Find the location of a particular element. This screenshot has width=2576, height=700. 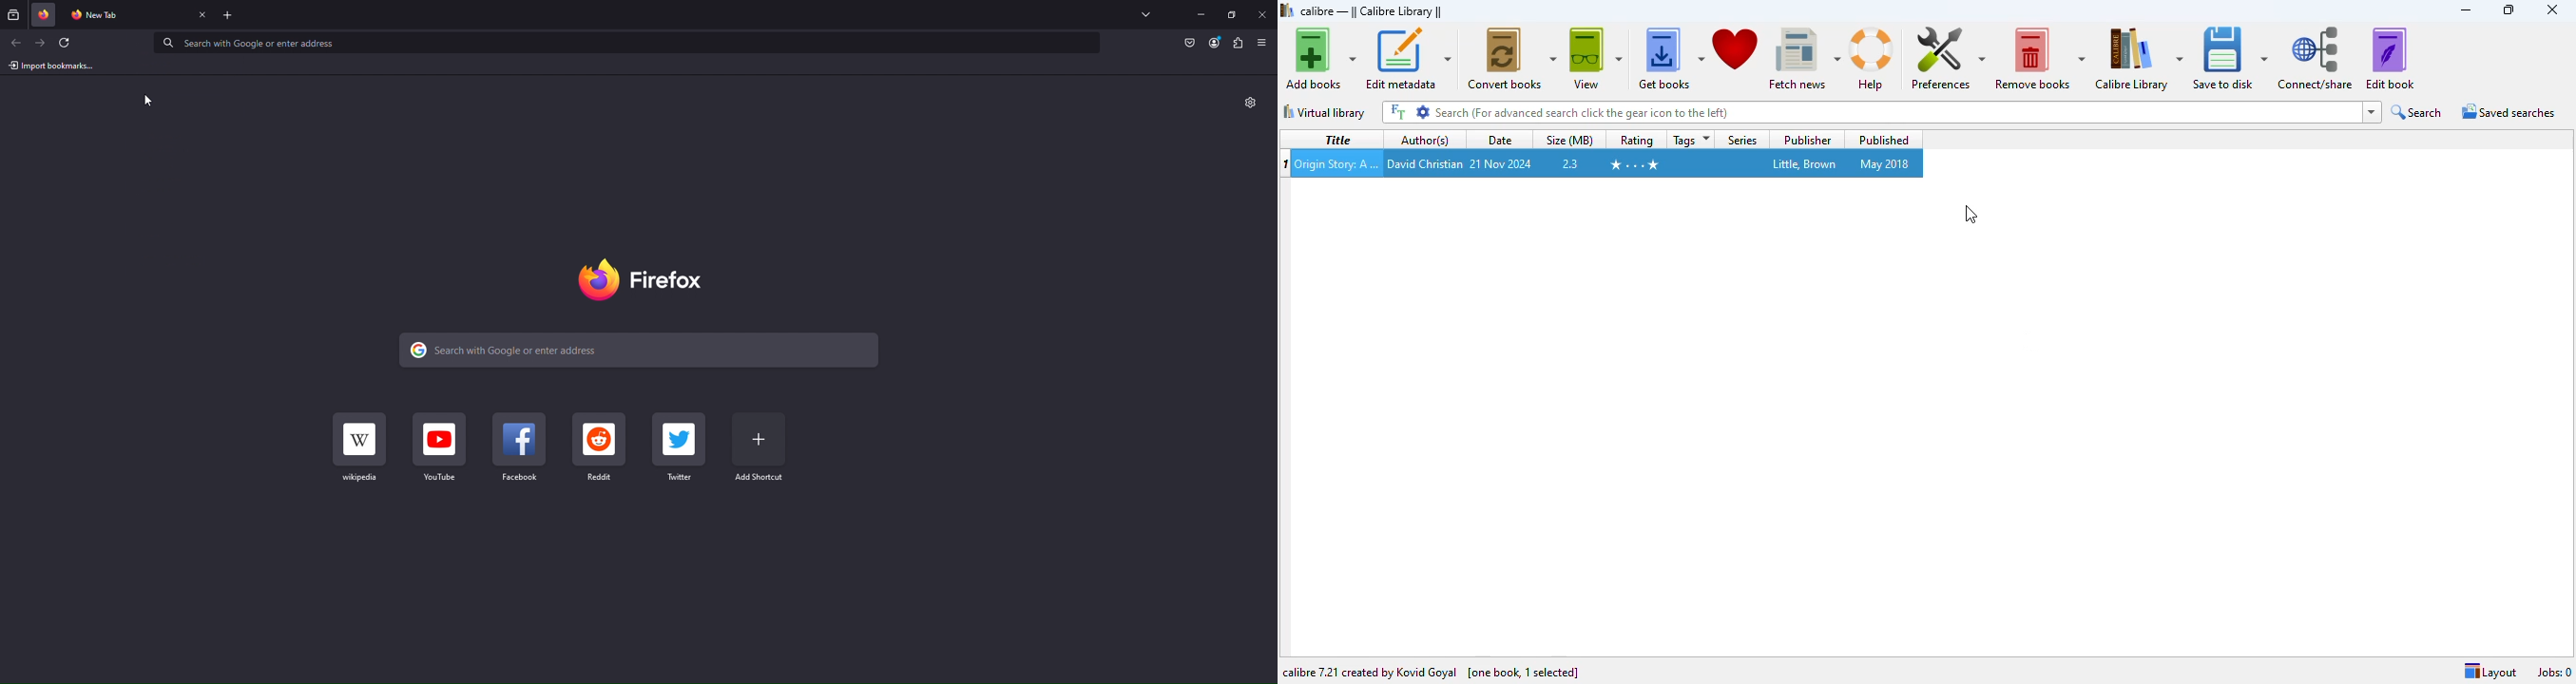

Account is located at coordinates (1216, 43).